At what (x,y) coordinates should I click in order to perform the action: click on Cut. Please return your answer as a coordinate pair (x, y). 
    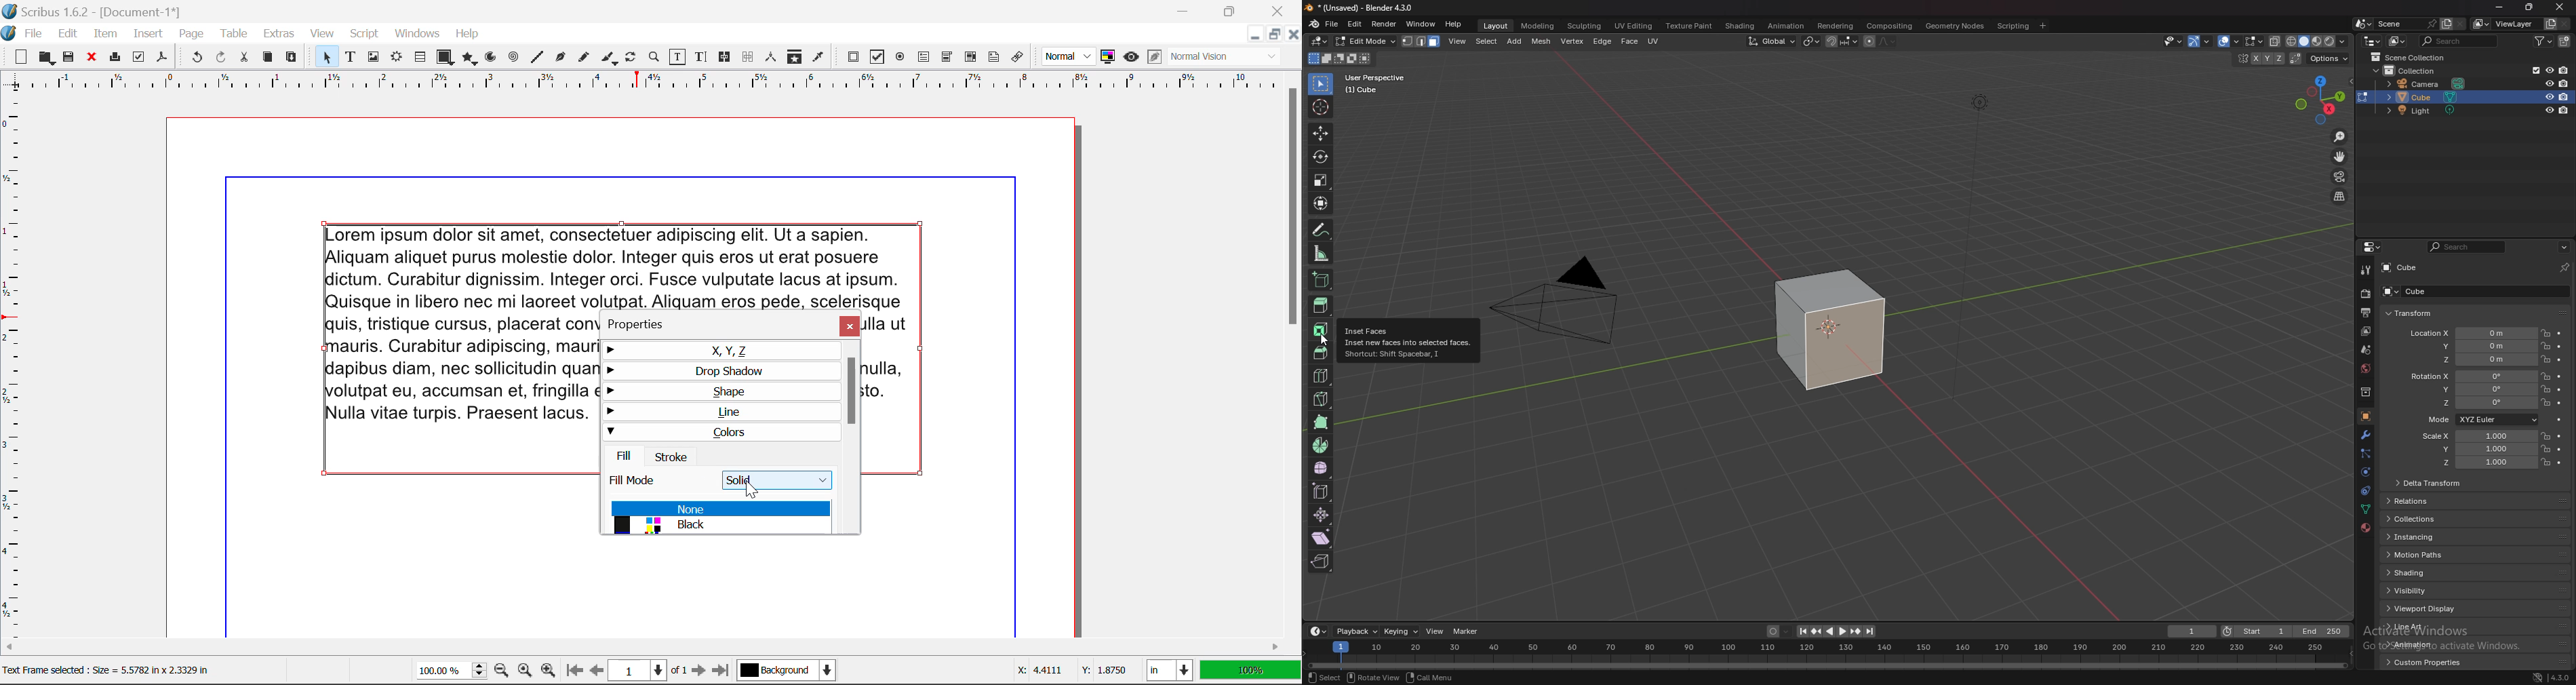
    Looking at the image, I should click on (243, 58).